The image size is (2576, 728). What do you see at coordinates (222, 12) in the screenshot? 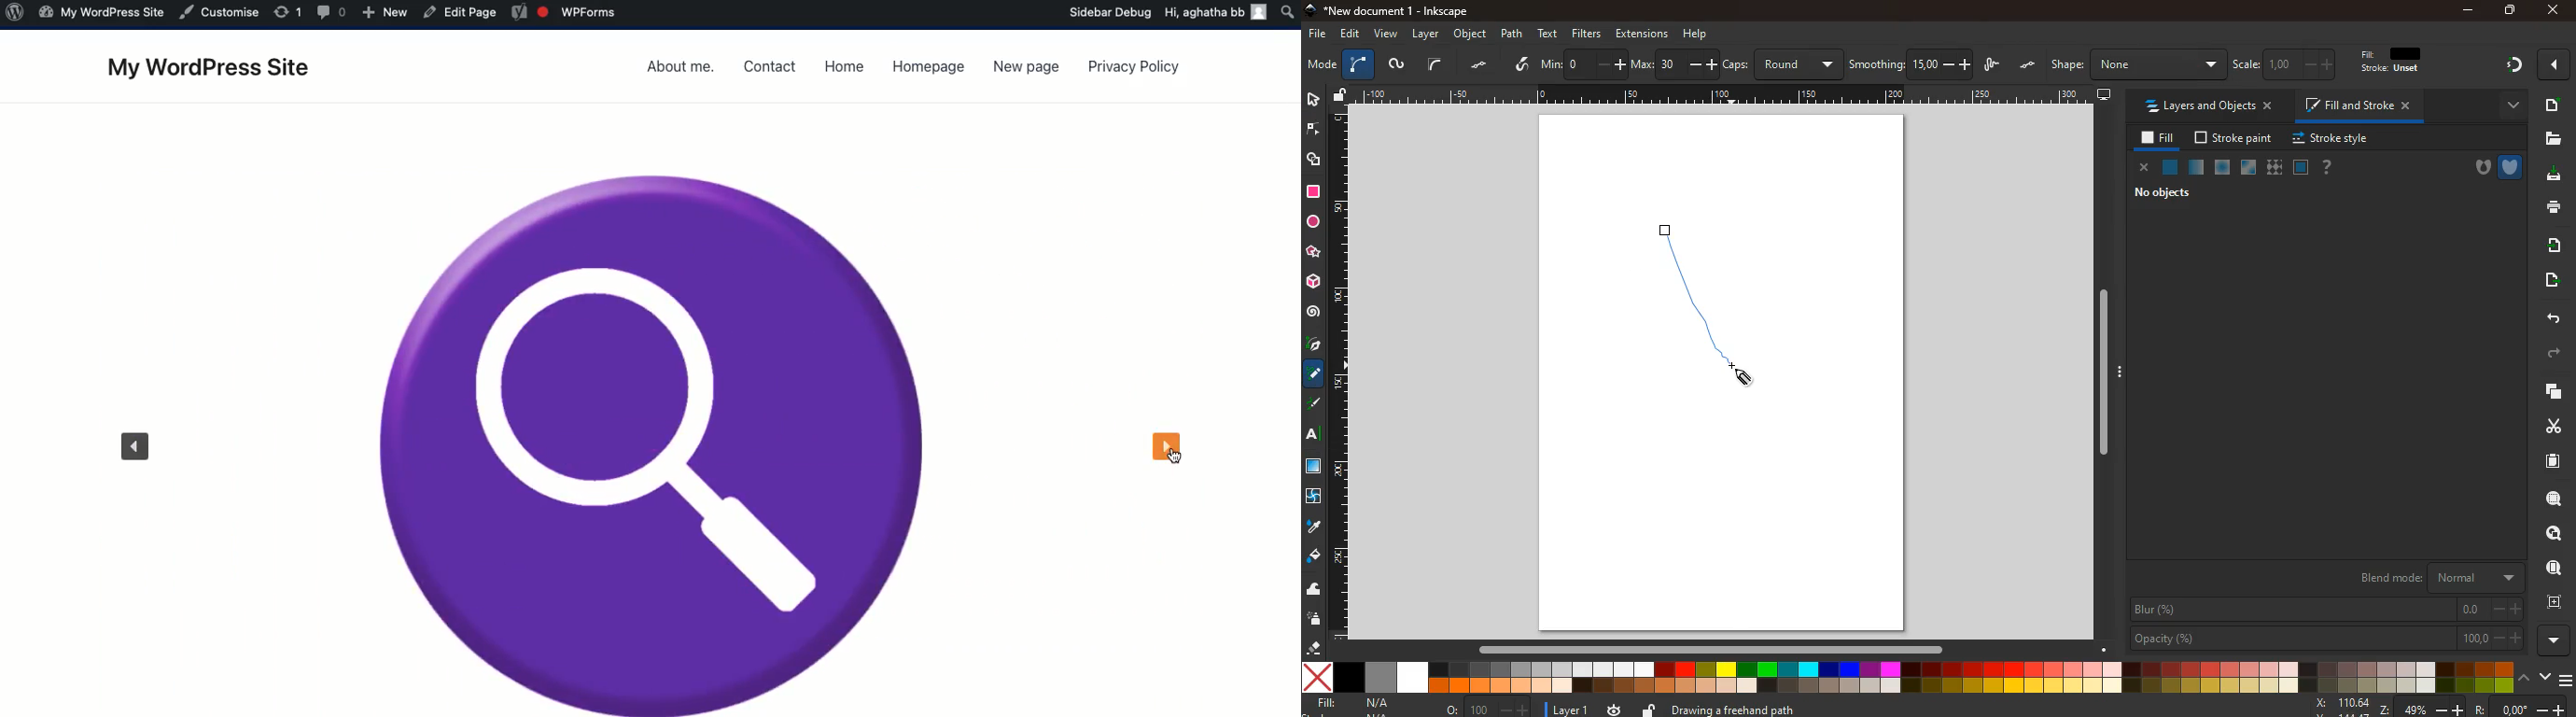
I see `Customise` at bounding box center [222, 12].